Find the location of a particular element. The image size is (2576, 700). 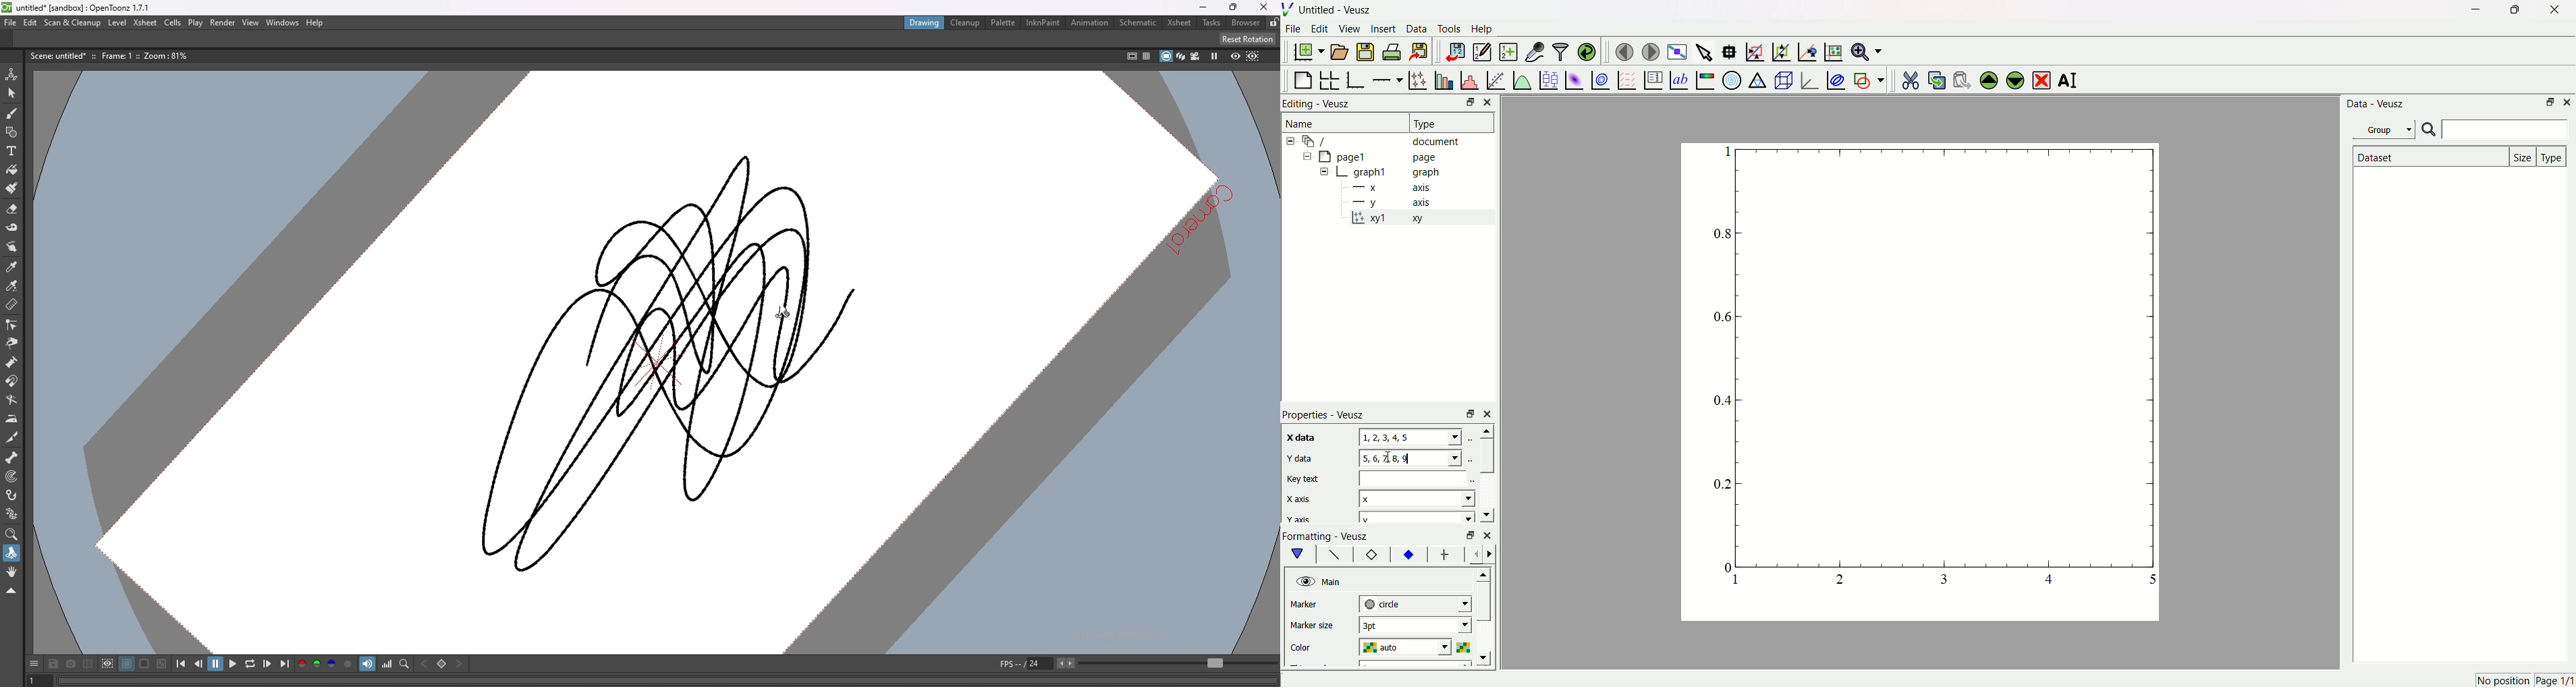

browser is located at coordinates (1247, 22).